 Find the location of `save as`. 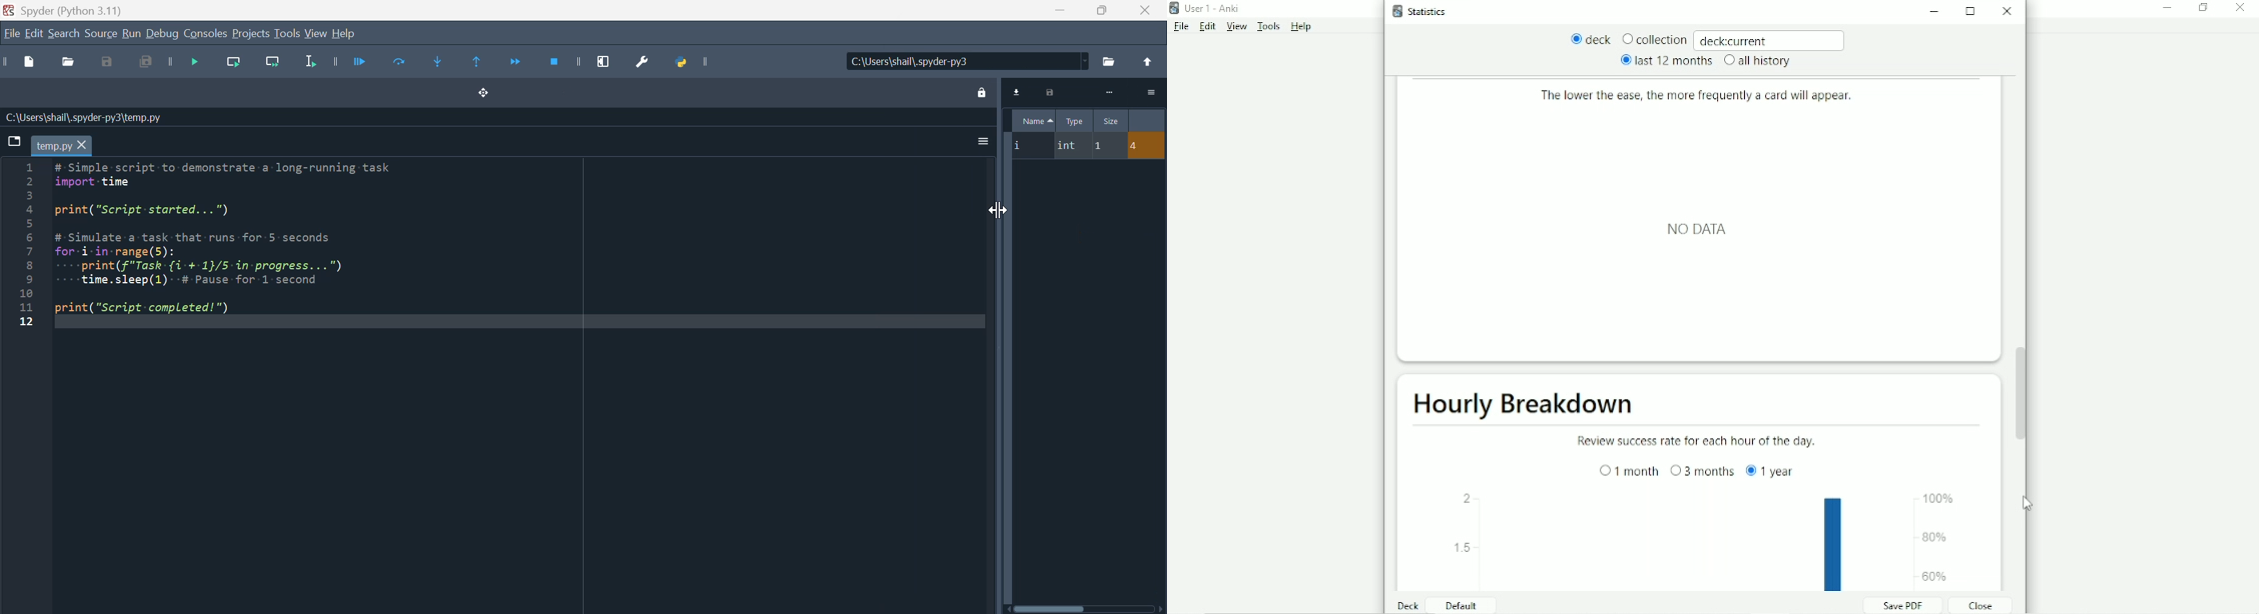

save as is located at coordinates (110, 63).